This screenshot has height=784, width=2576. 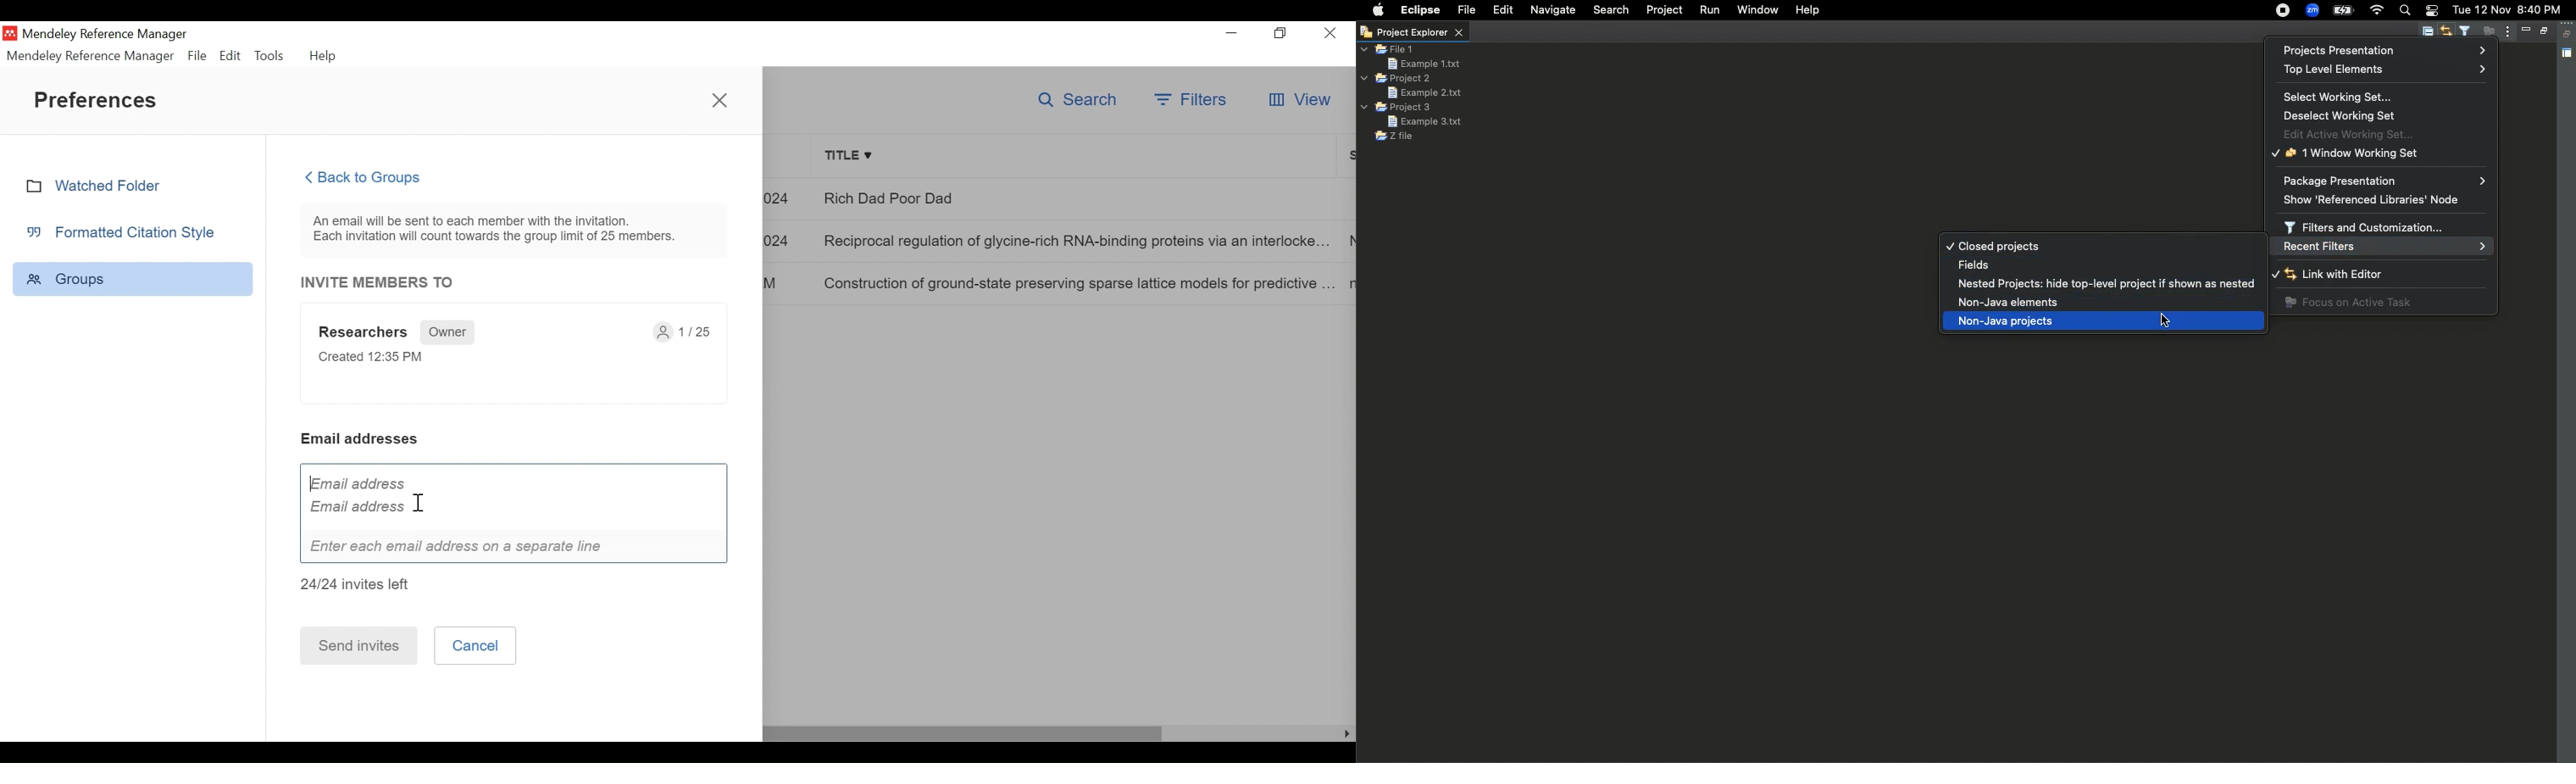 What do you see at coordinates (372, 177) in the screenshot?
I see `Back to Groups` at bounding box center [372, 177].